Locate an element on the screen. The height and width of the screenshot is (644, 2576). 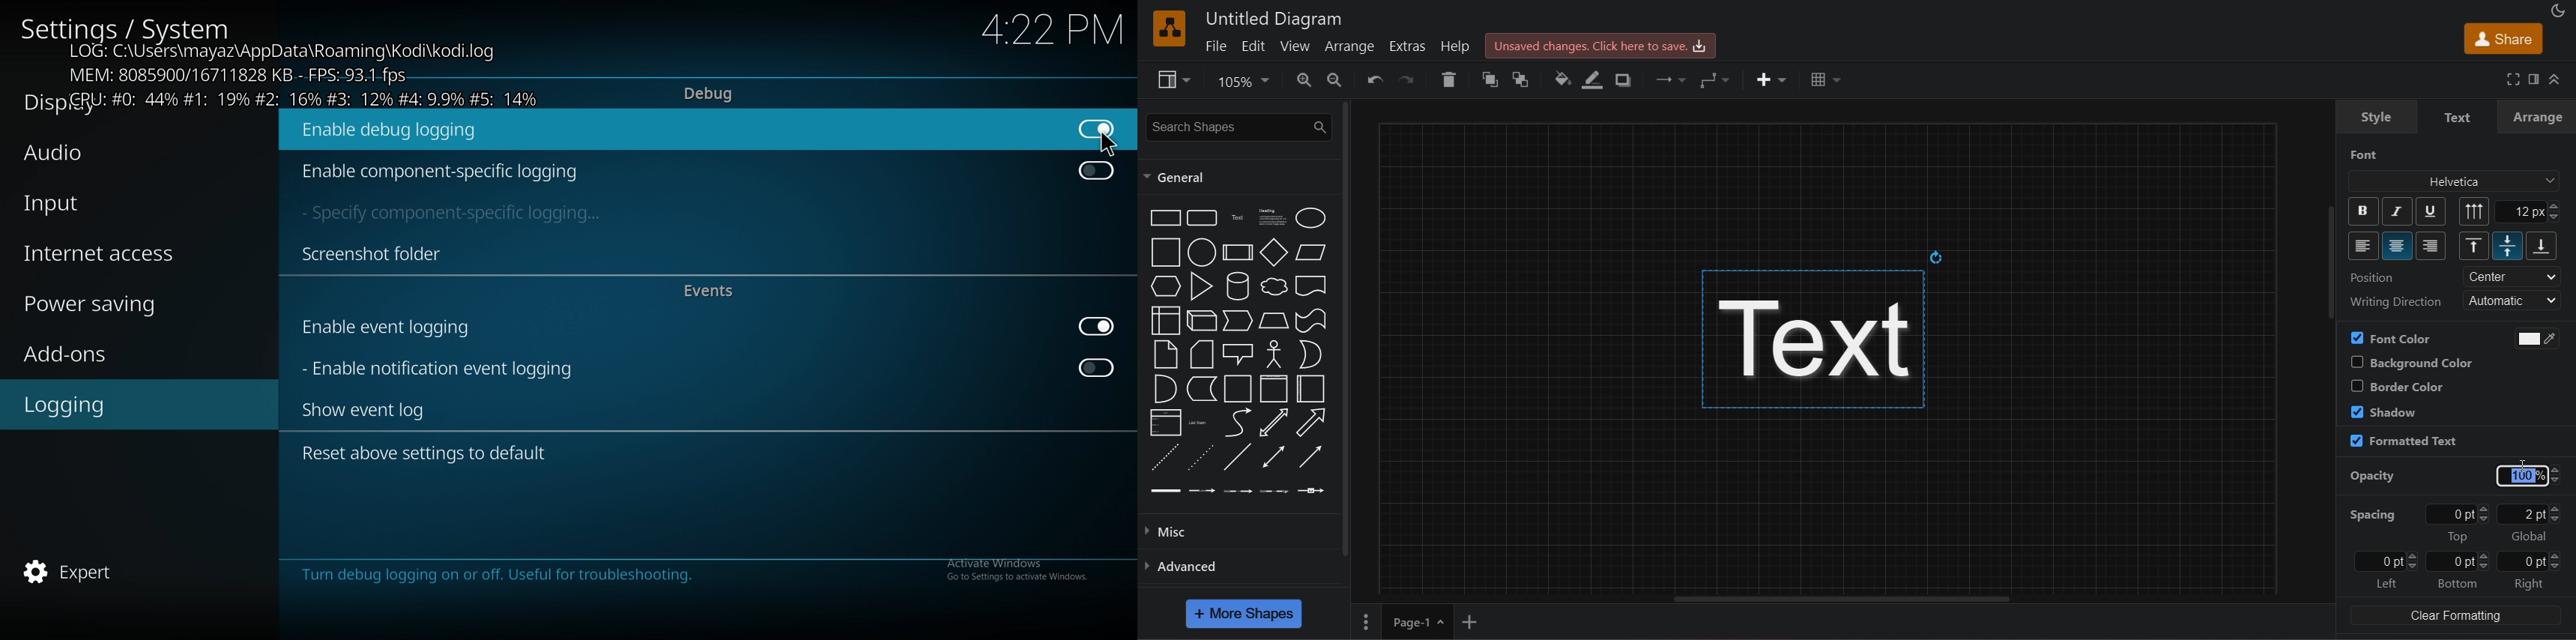
vertical is located at coordinates (2475, 211).